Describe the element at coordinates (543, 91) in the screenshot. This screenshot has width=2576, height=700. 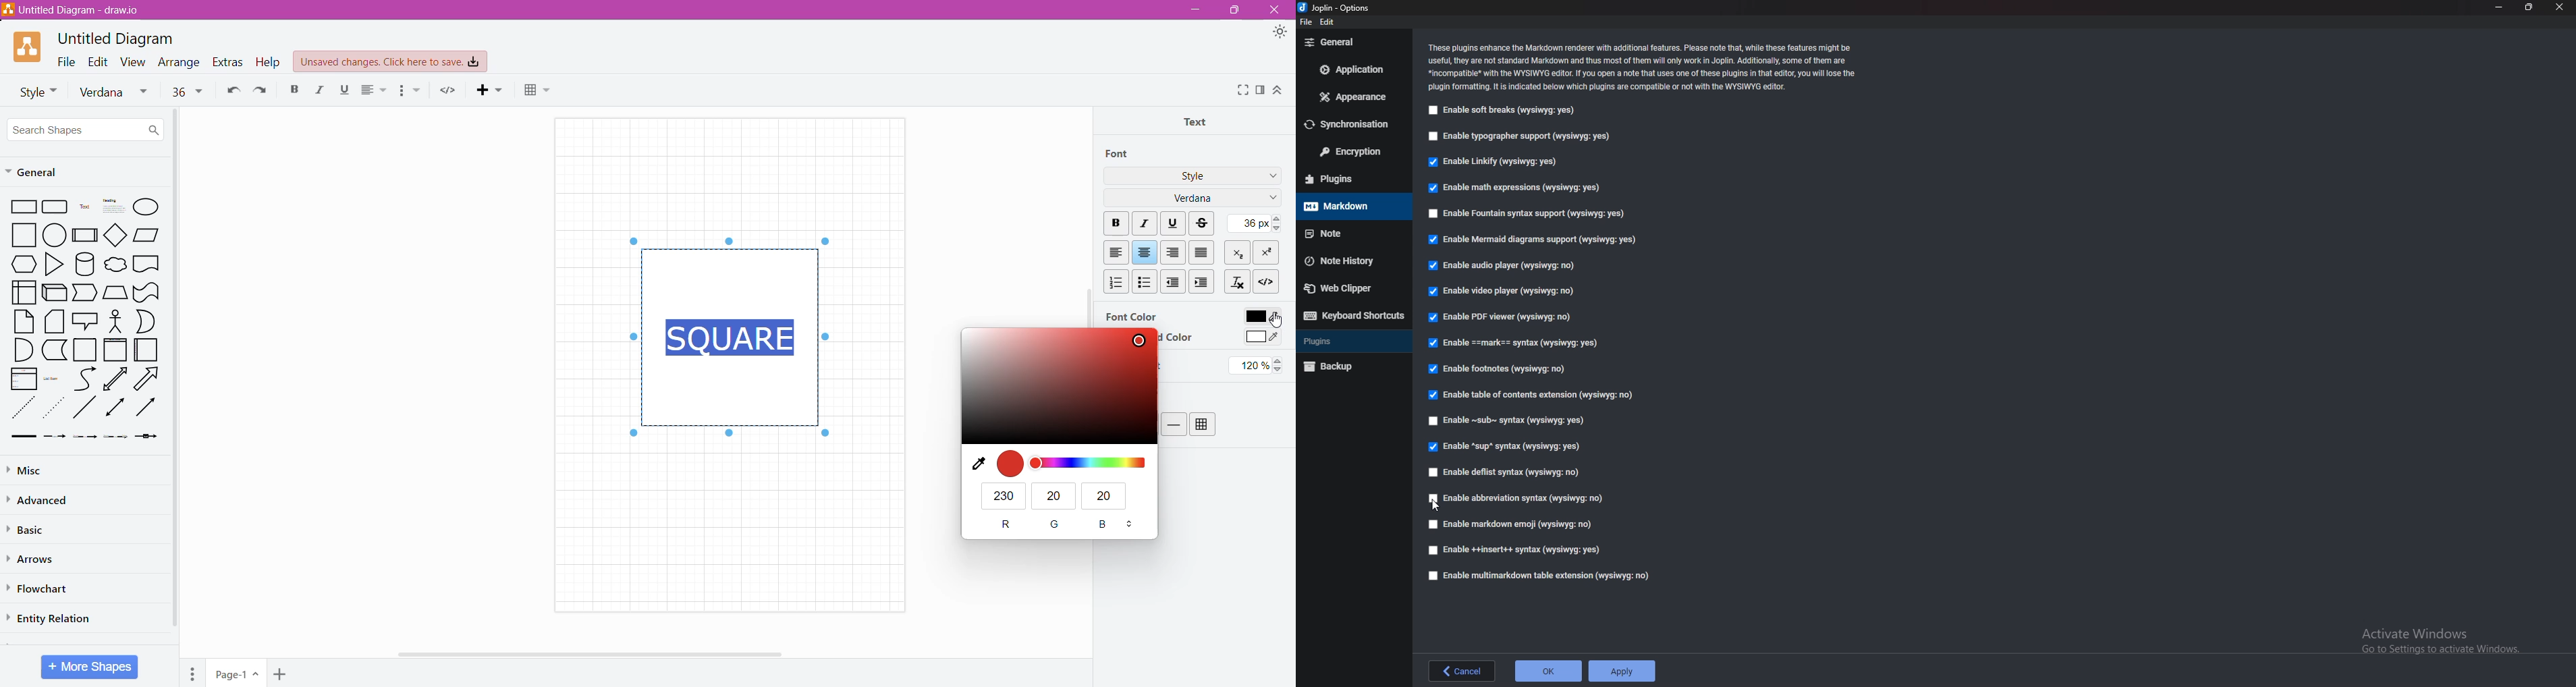
I see `Table` at that location.